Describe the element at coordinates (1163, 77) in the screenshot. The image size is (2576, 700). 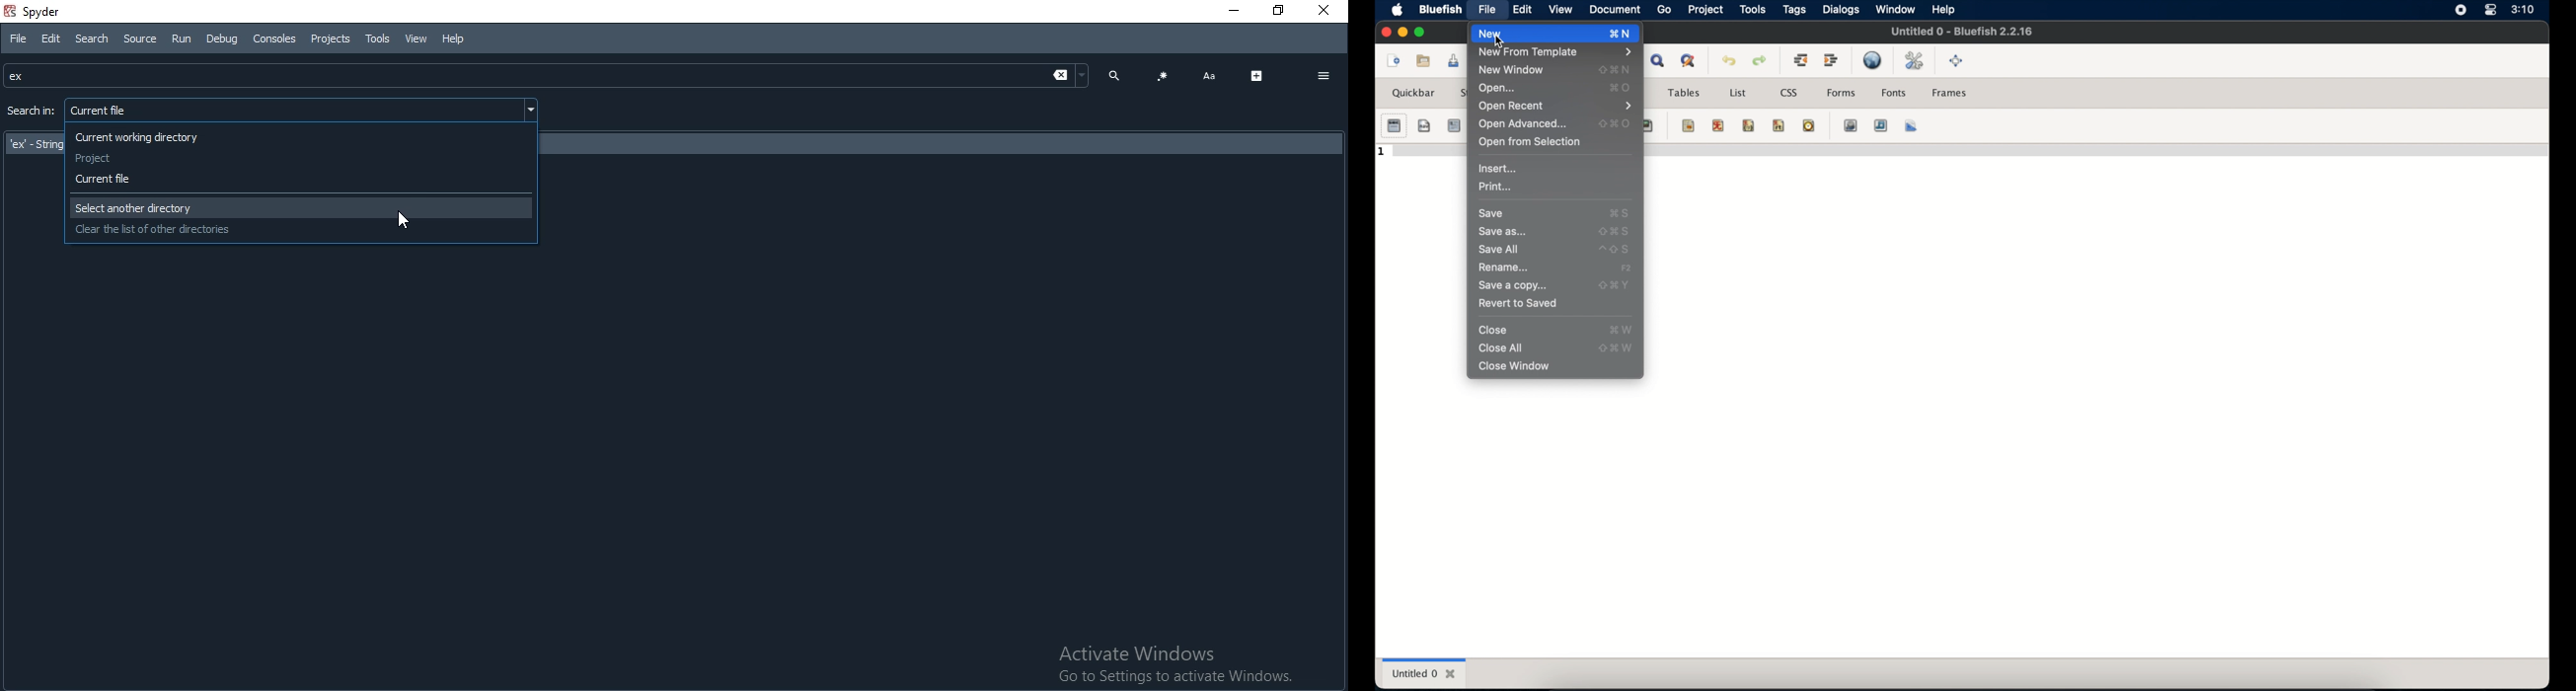
I see `code block` at that location.